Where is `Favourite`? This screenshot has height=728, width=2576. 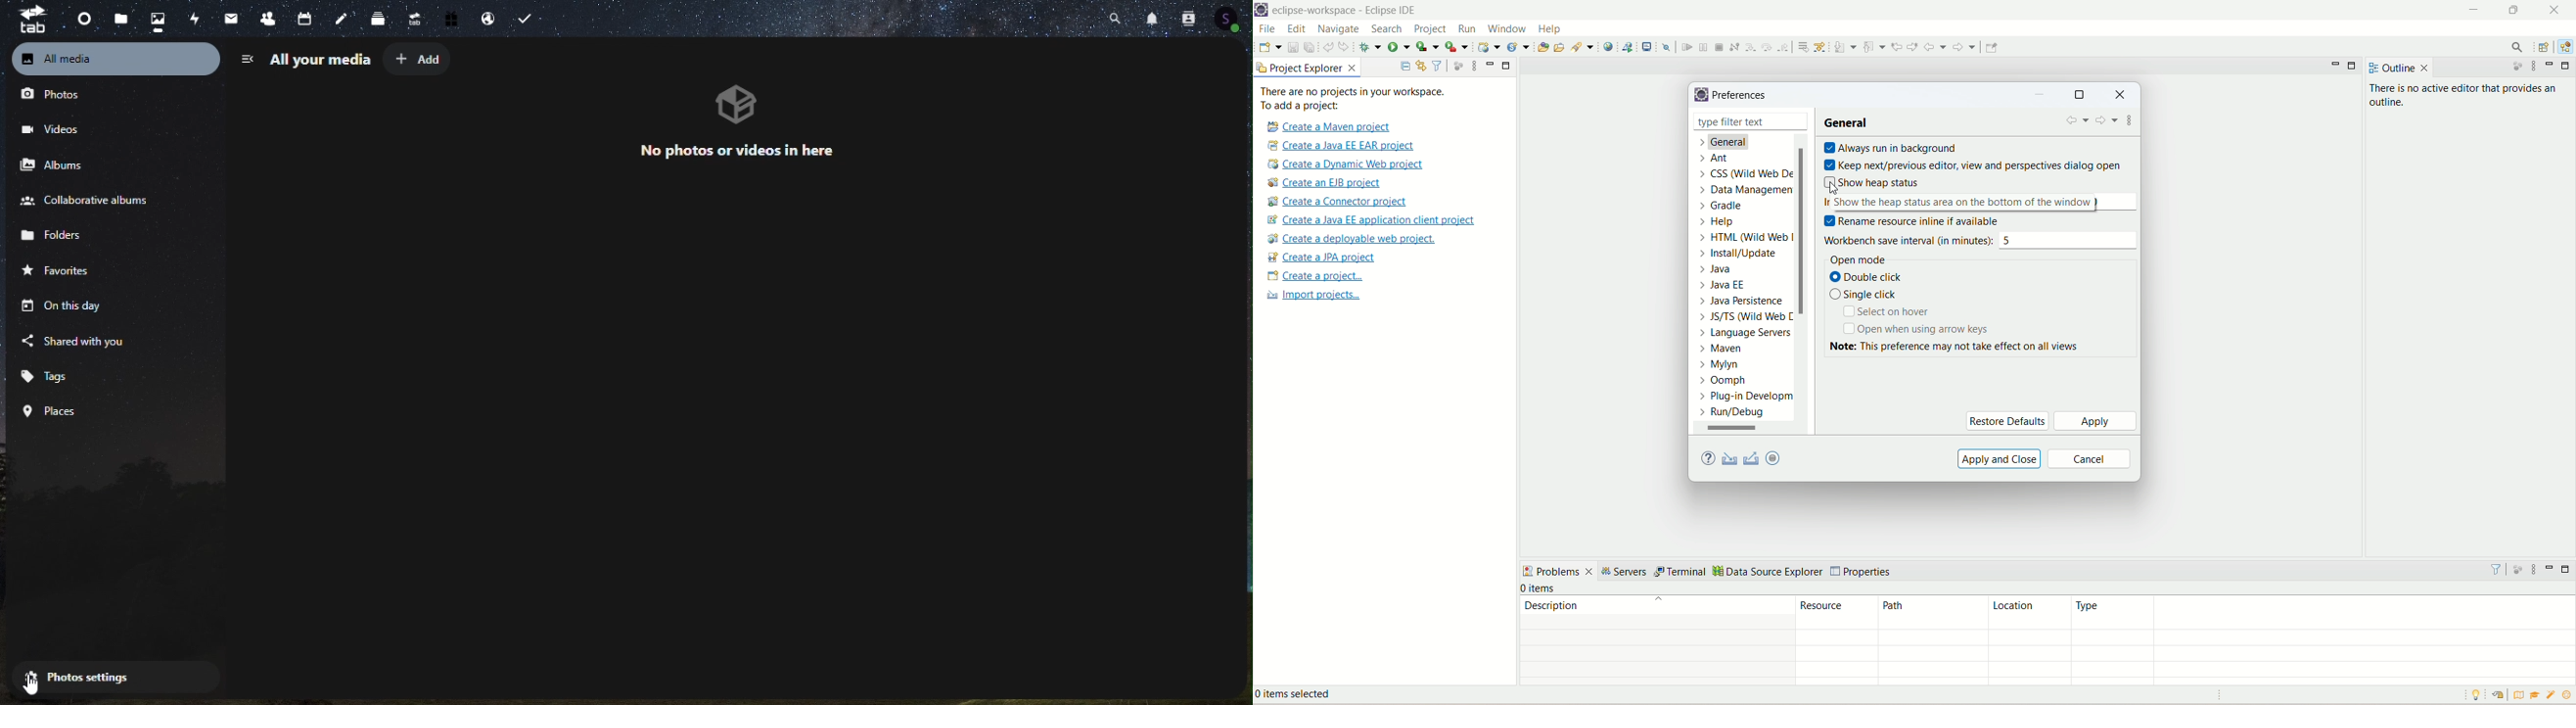
Favourite is located at coordinates (70, 275).